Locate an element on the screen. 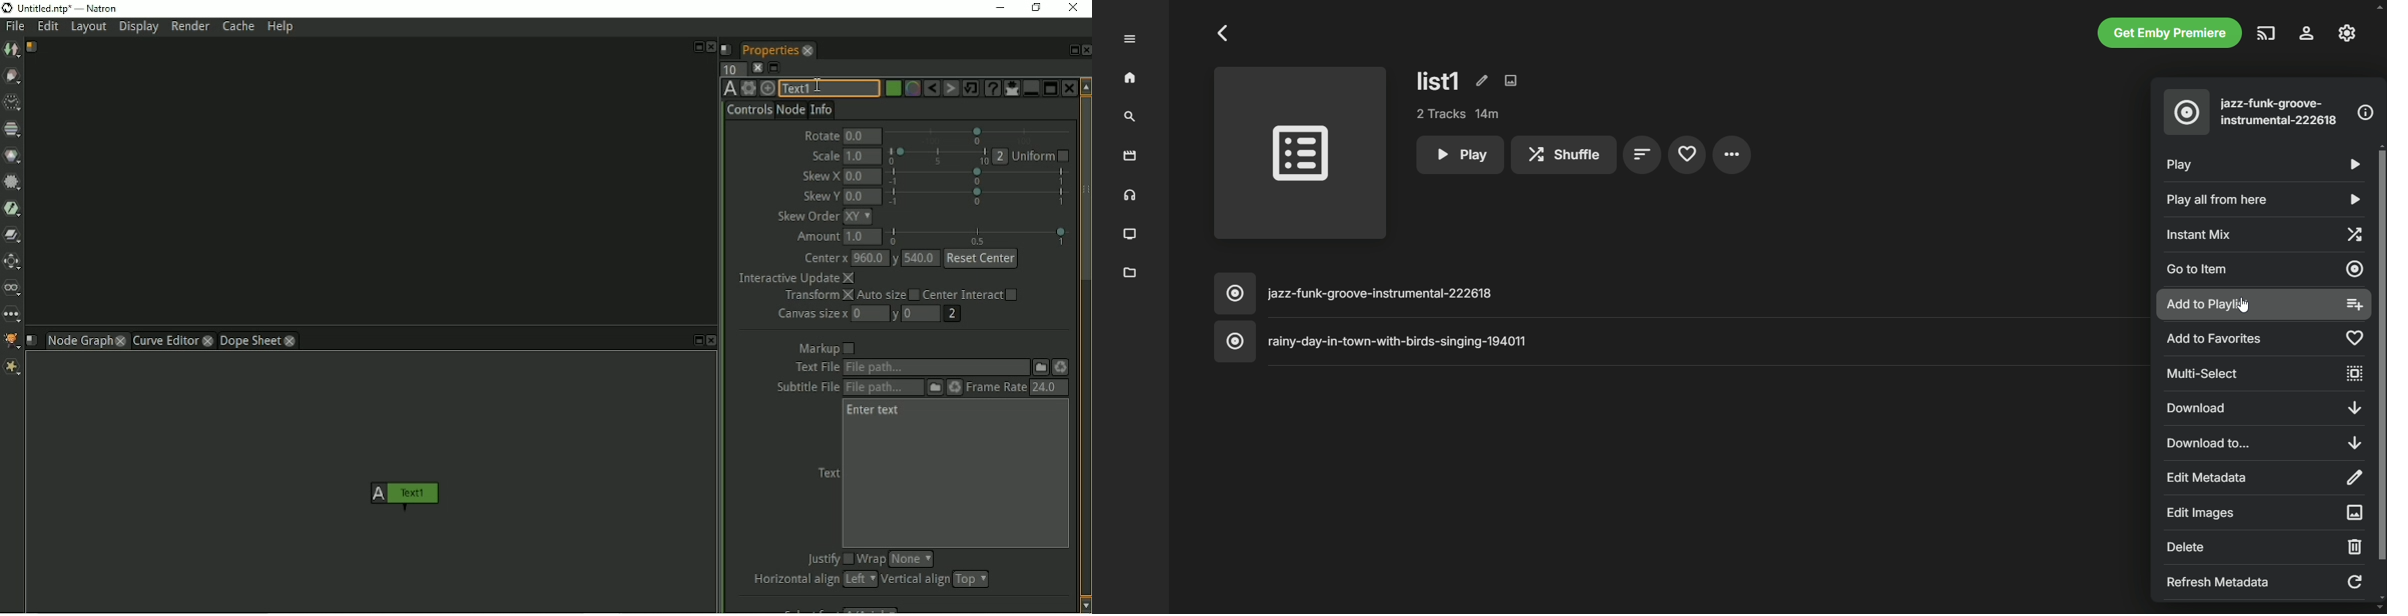  edit images is located at coordinates (2265, 511).